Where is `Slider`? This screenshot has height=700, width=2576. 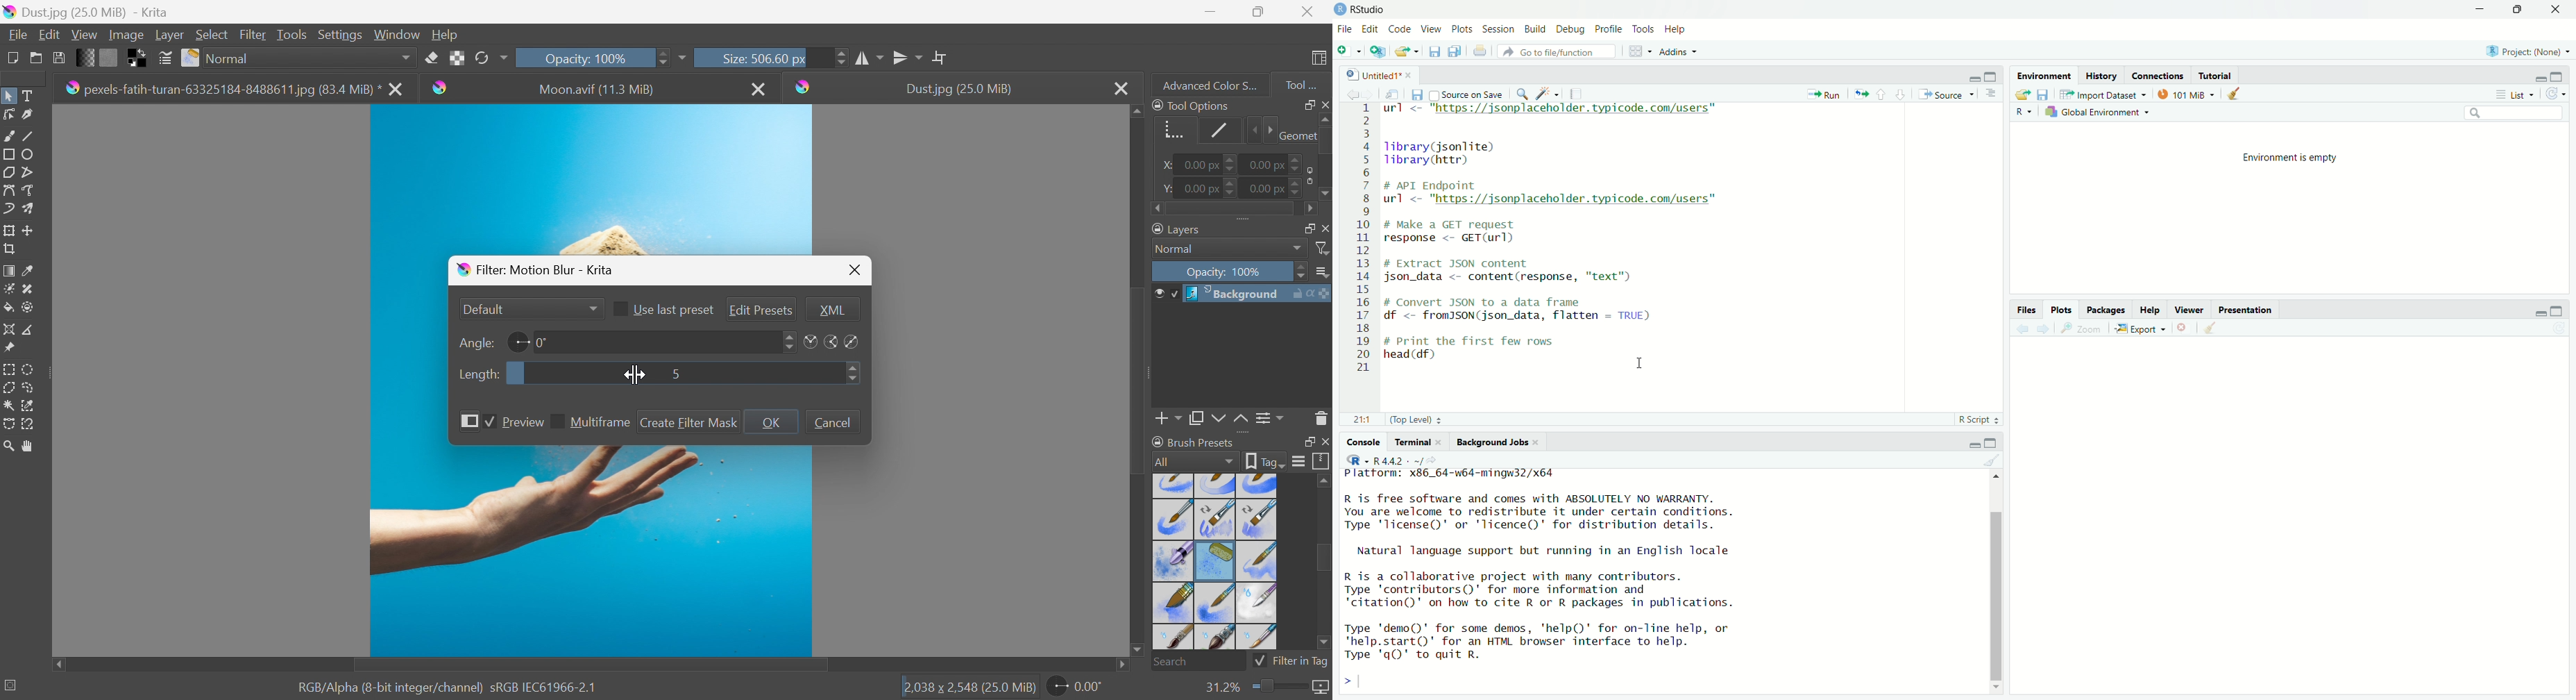
Slider is located at coordinates (789, 341).